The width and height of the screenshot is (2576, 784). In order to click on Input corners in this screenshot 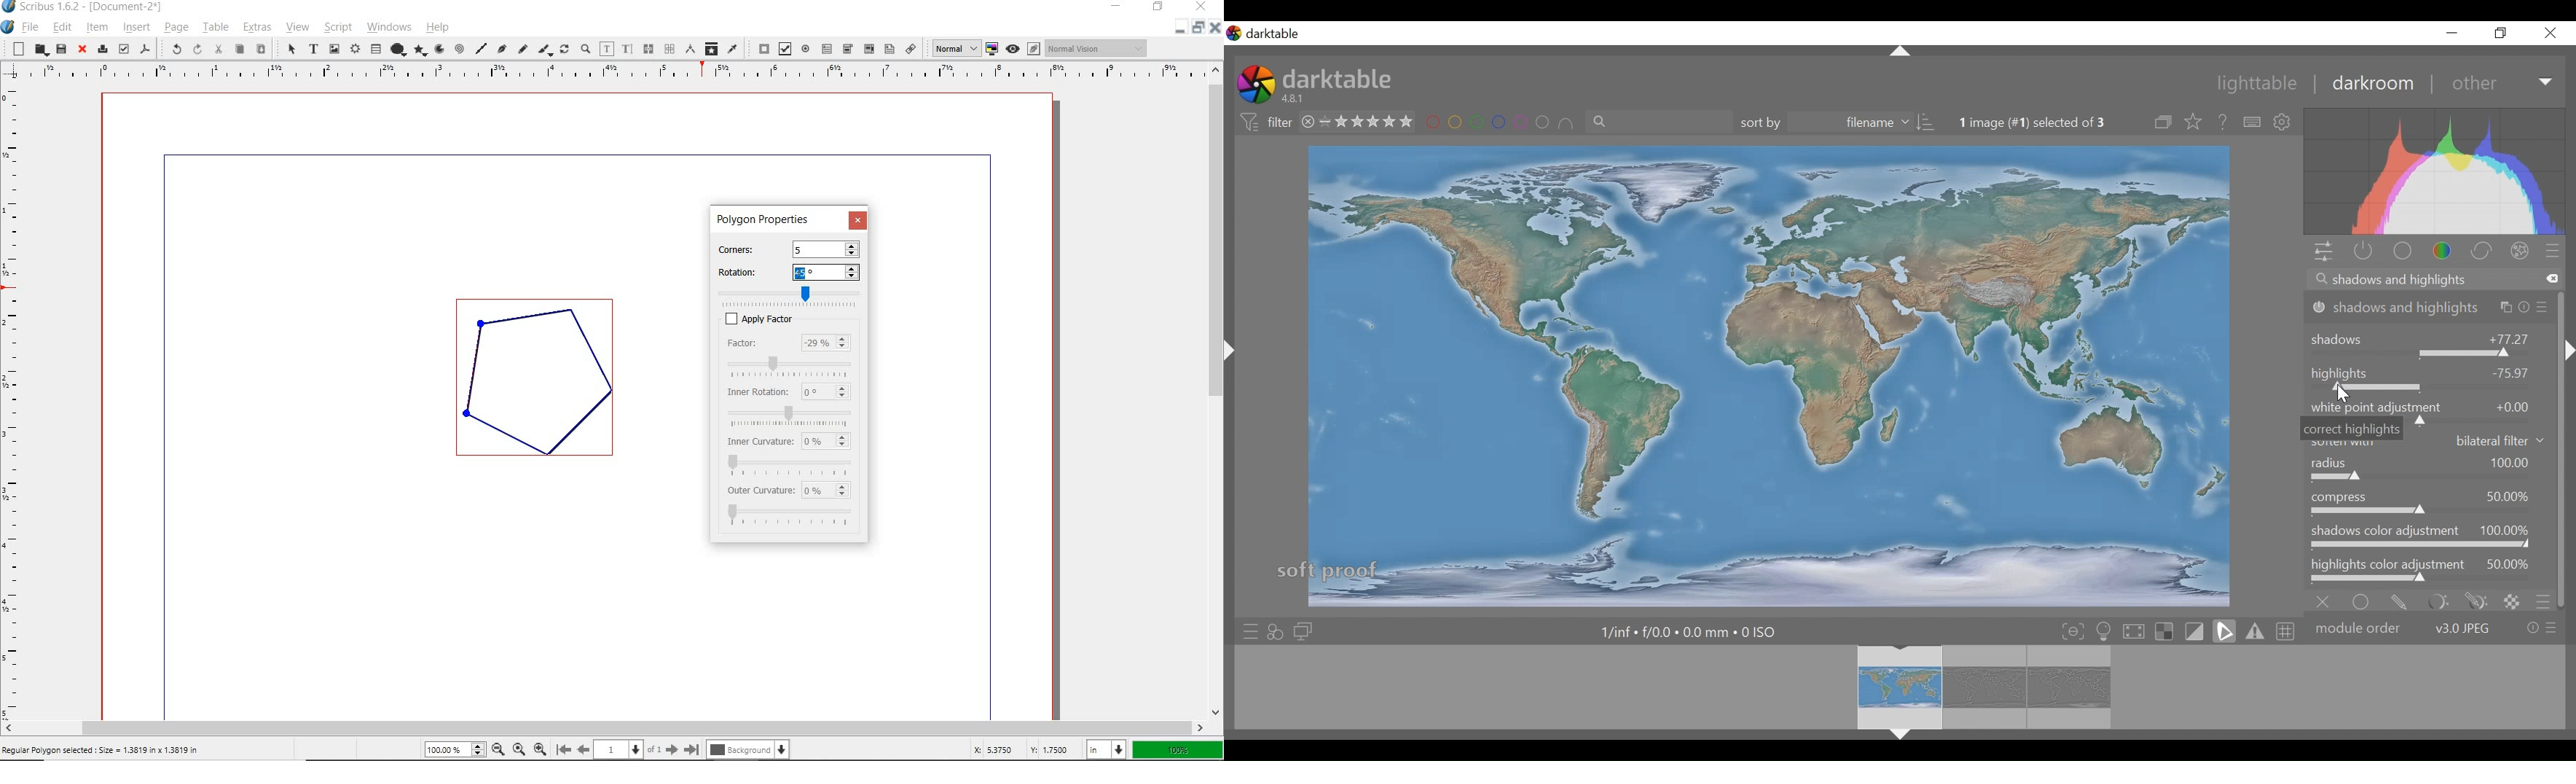, I will do `click(825, 249)`.